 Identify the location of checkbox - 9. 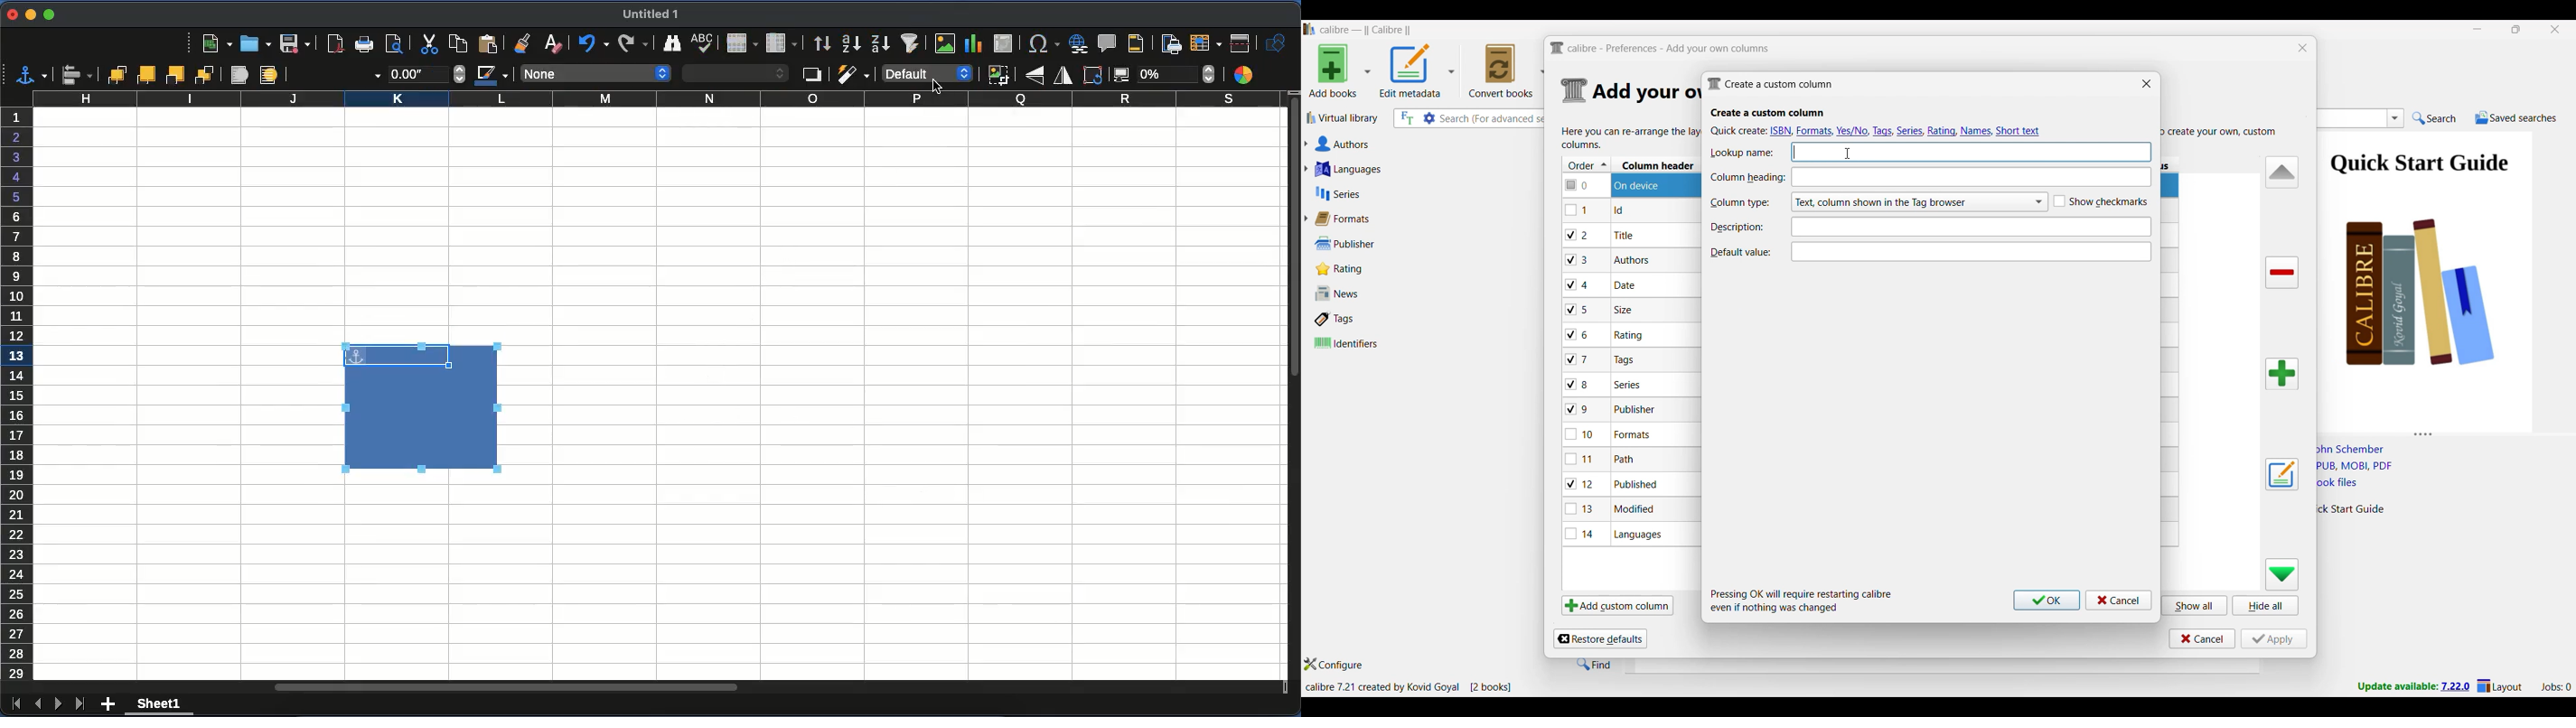
(1577, 410).